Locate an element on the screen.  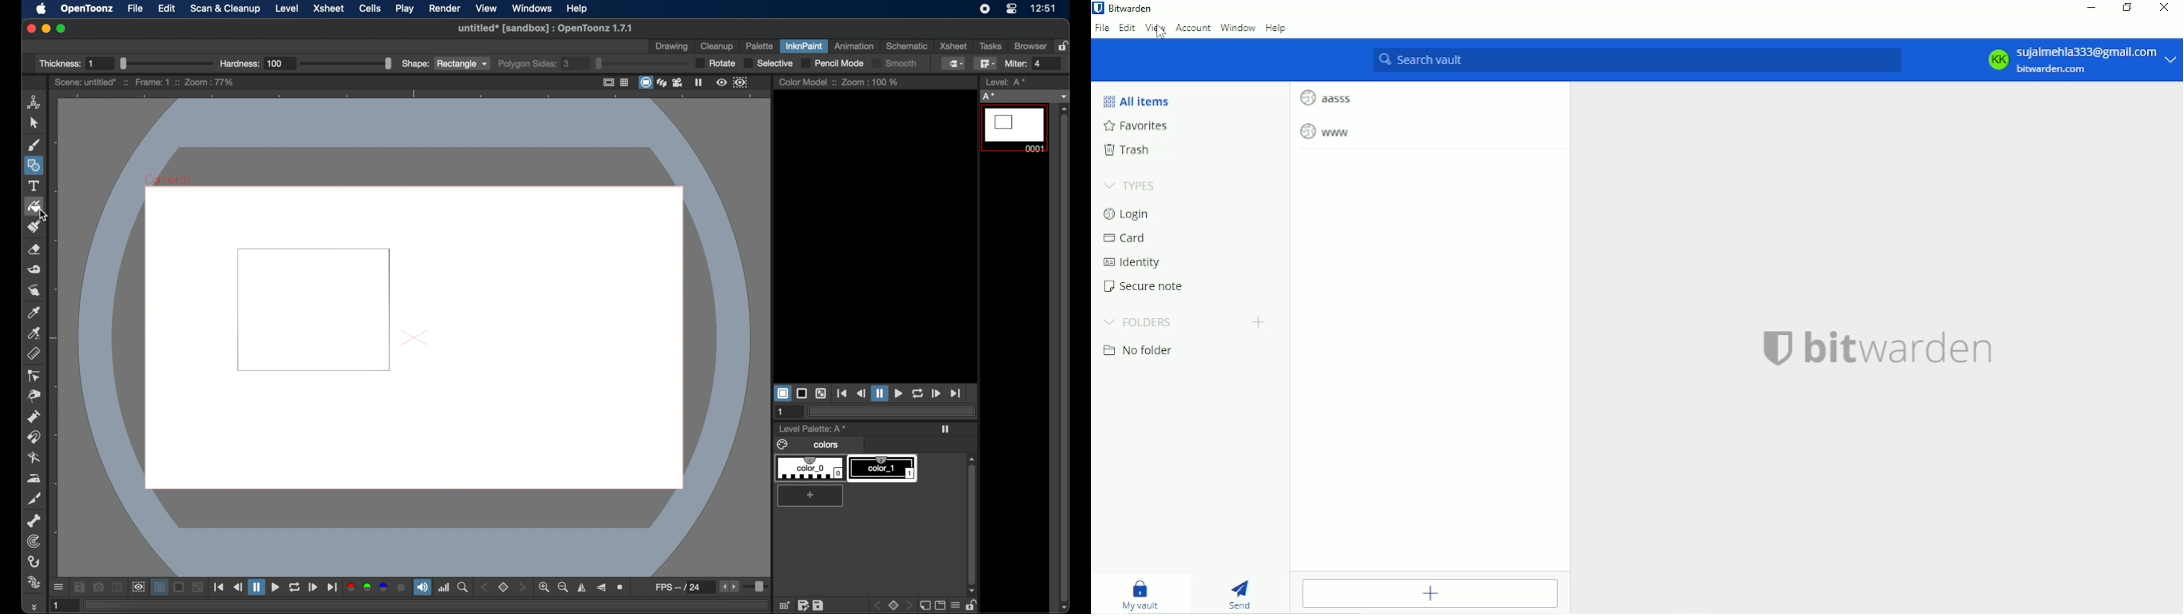
KK Sujalmehla333@gmail.com   bitwarden.com is located at coordinates (2079, 58).